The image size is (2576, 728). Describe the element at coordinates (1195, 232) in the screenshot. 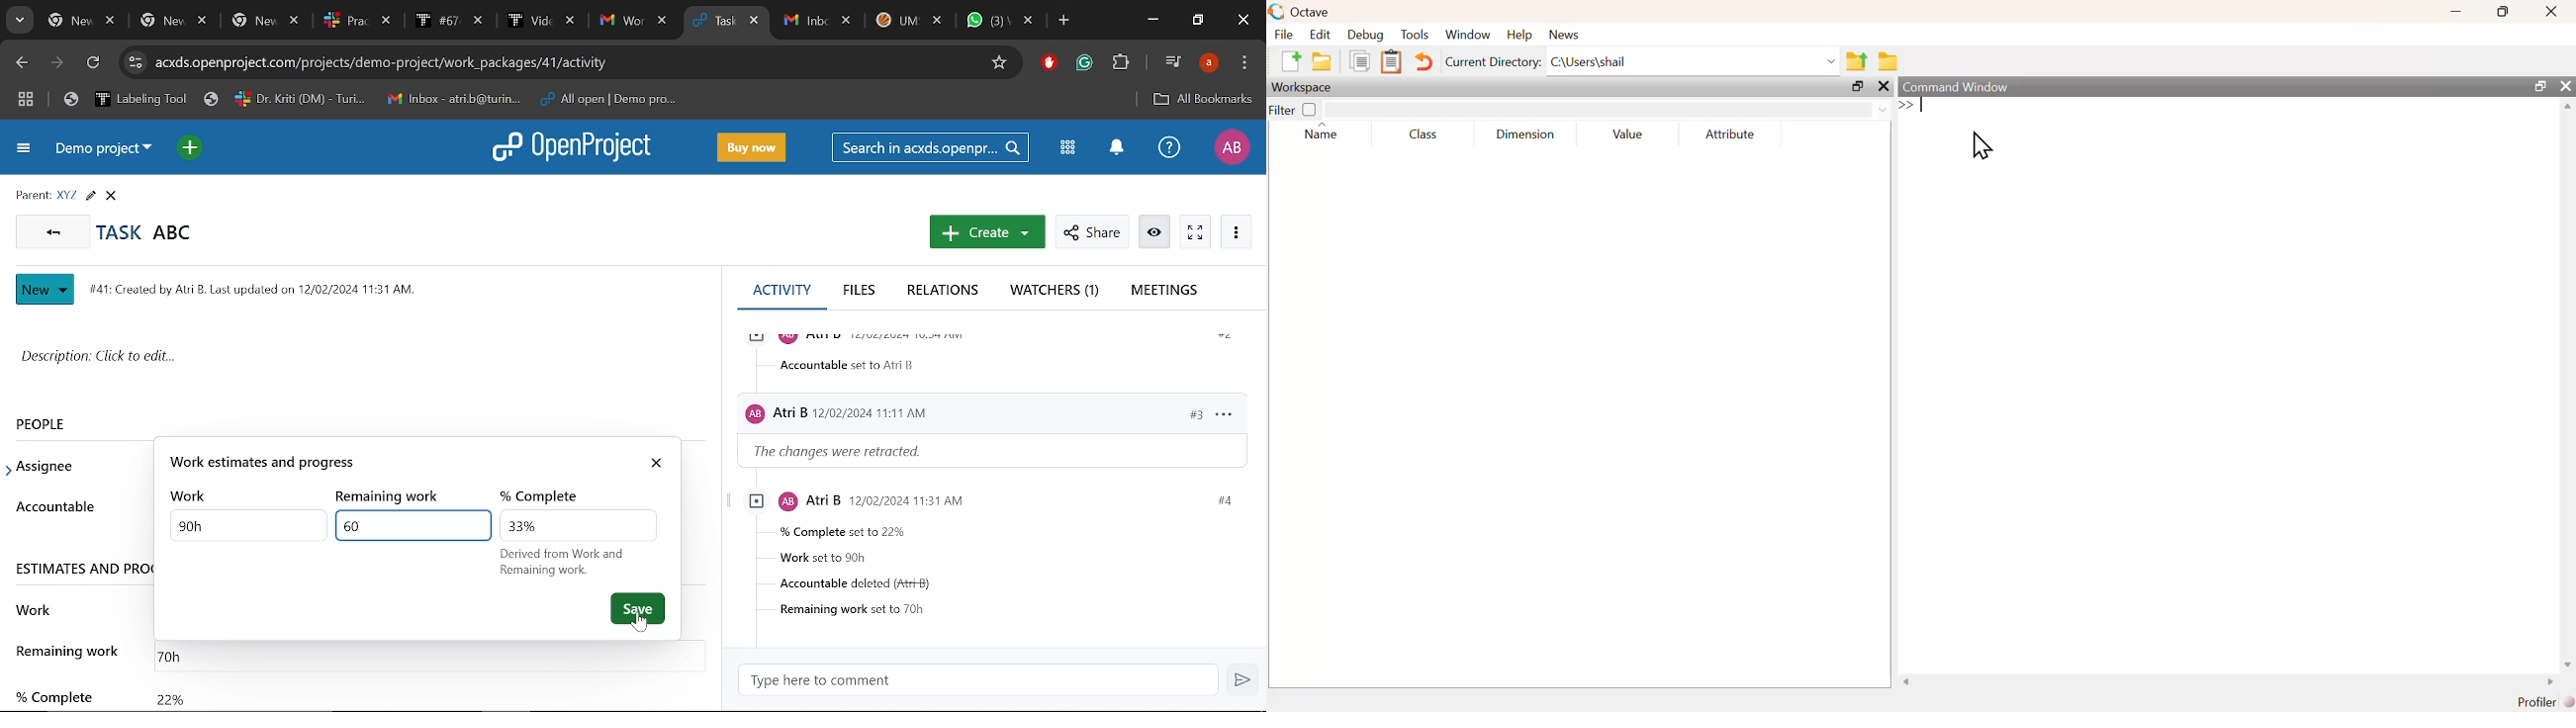

I see `Activate zen mode` at that location.